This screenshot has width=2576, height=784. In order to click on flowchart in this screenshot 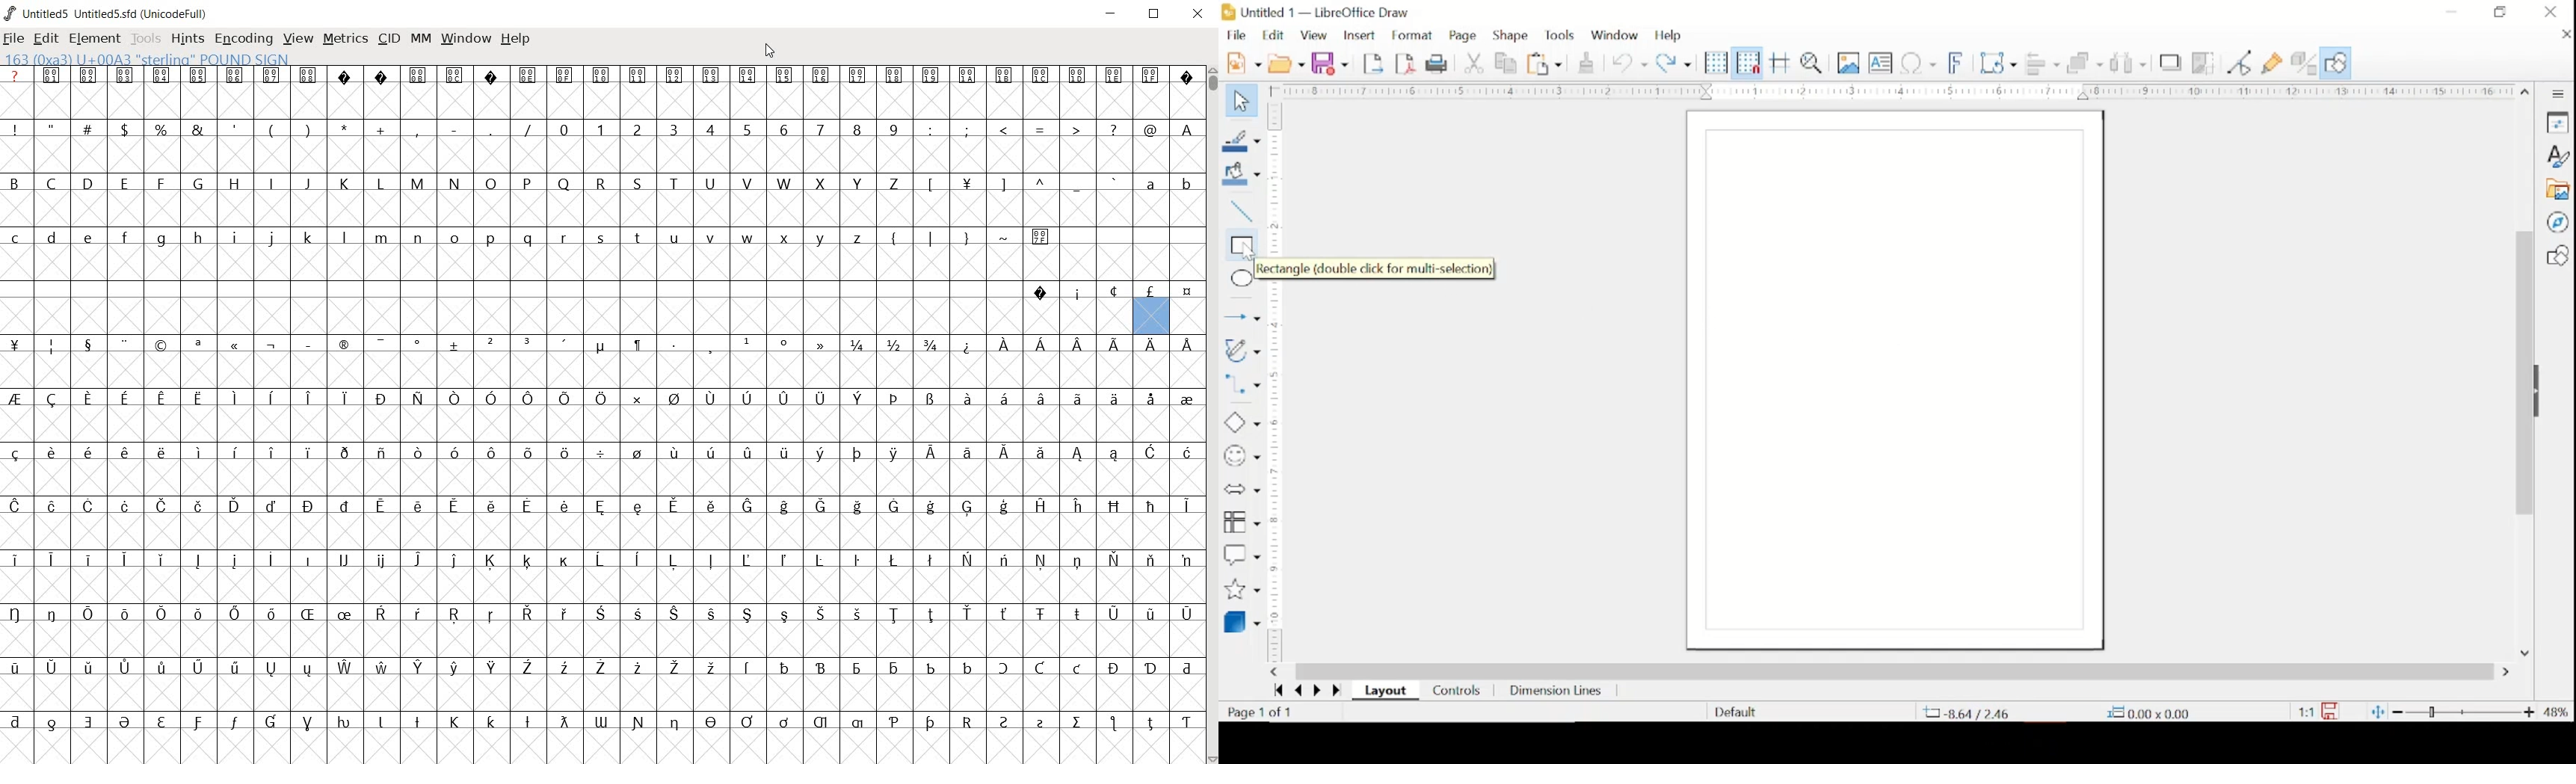, I will do `click(1242, 523)`.